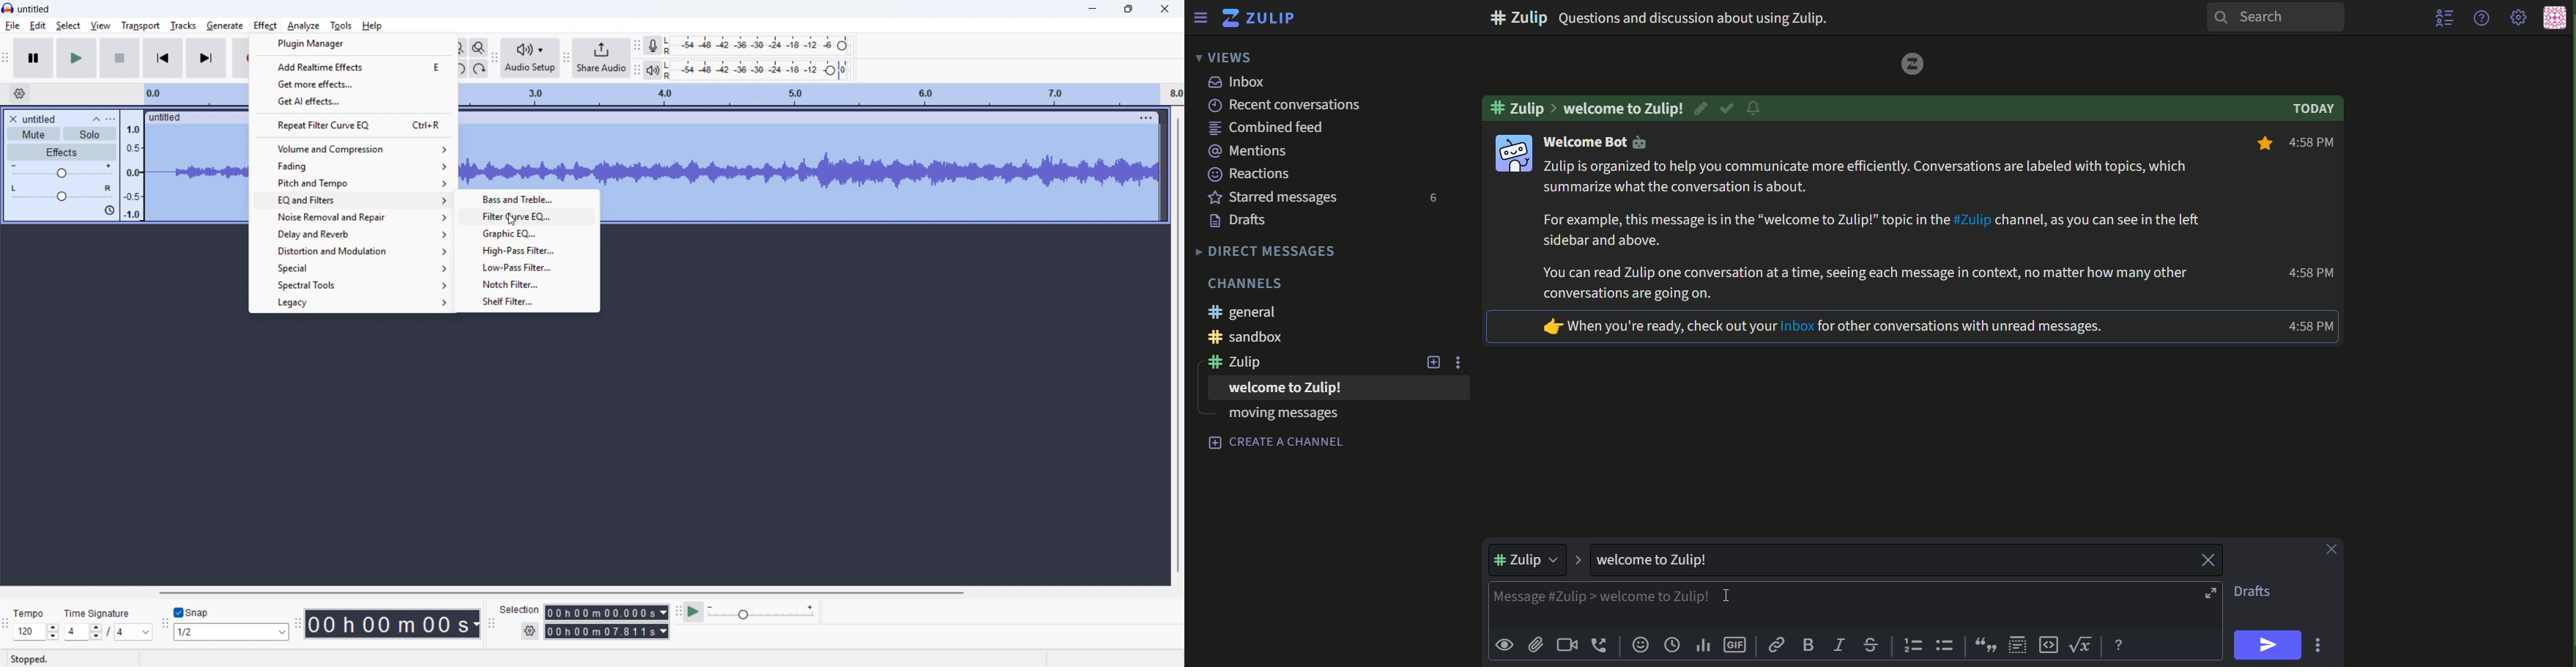 The width and height of the screenshot is (2576, 672). What do you see at coordinates (90, 134) in the screenshot?
I see `solo` at bounding box center [90, 134].